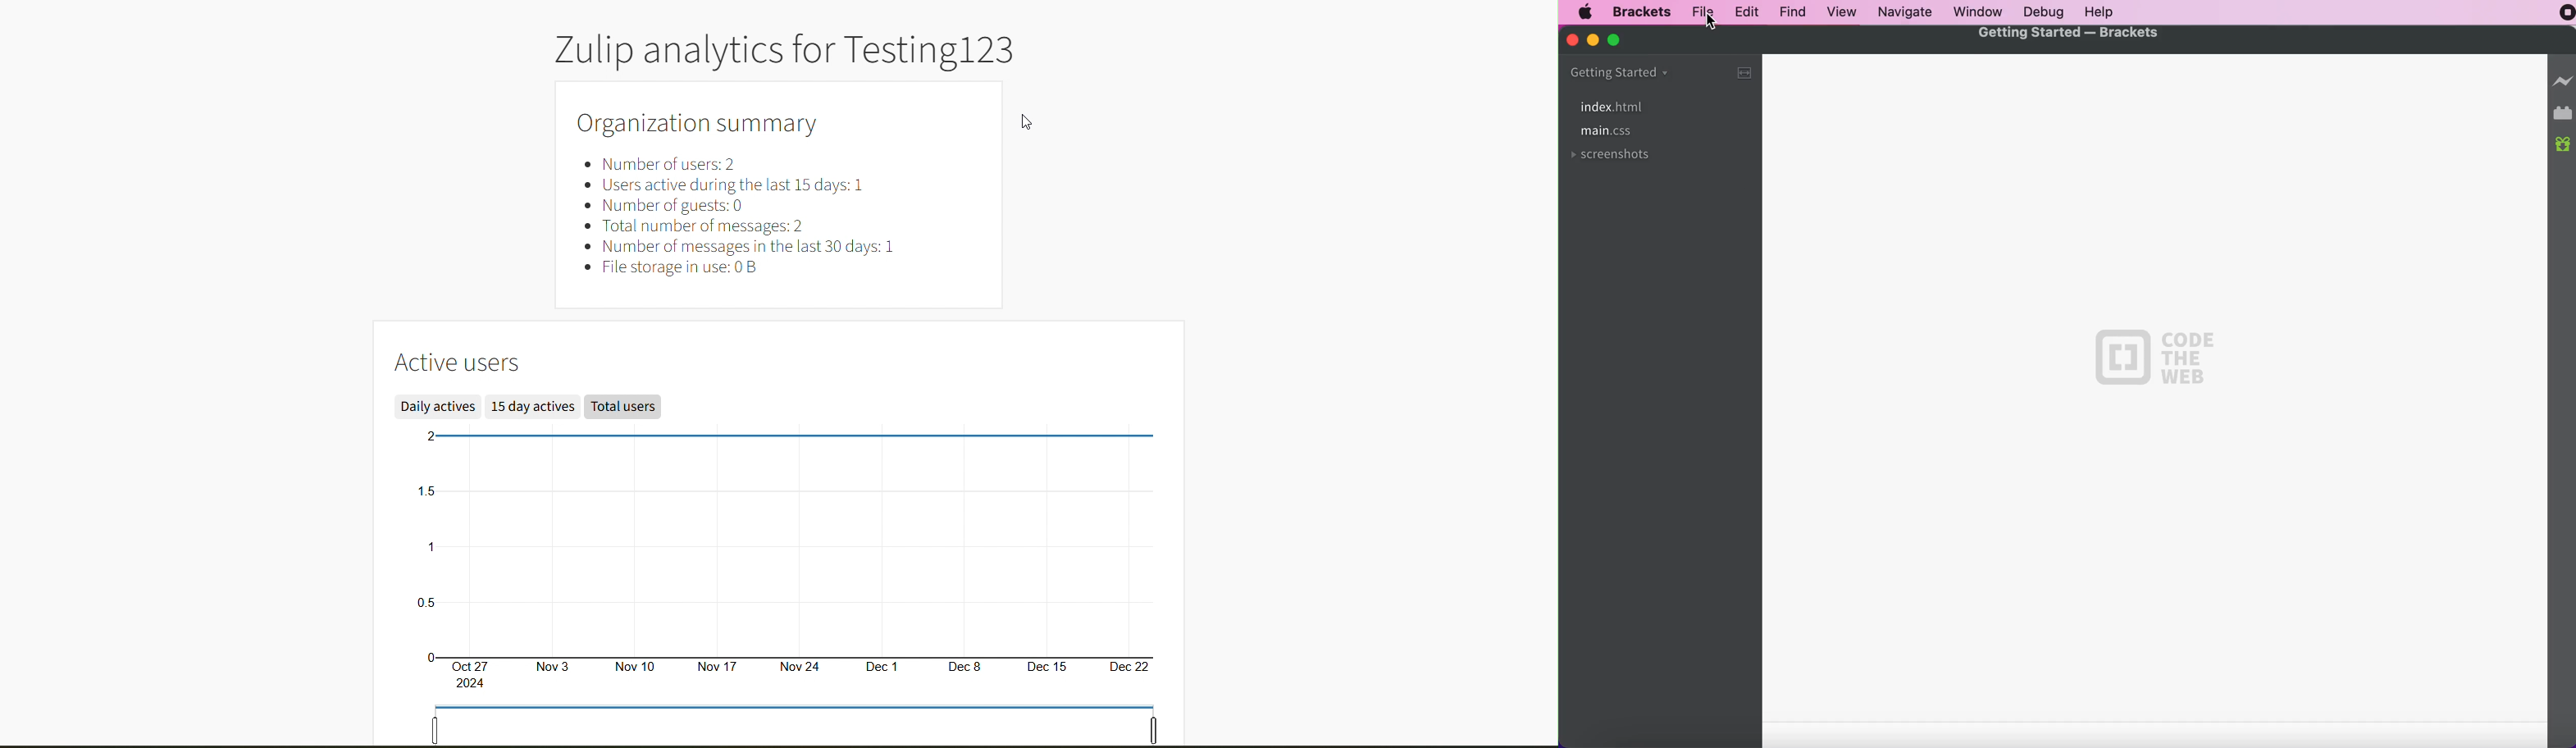 This screenshot has width=2576, height=756. I want to click on Active users graph, so click(781, 583).